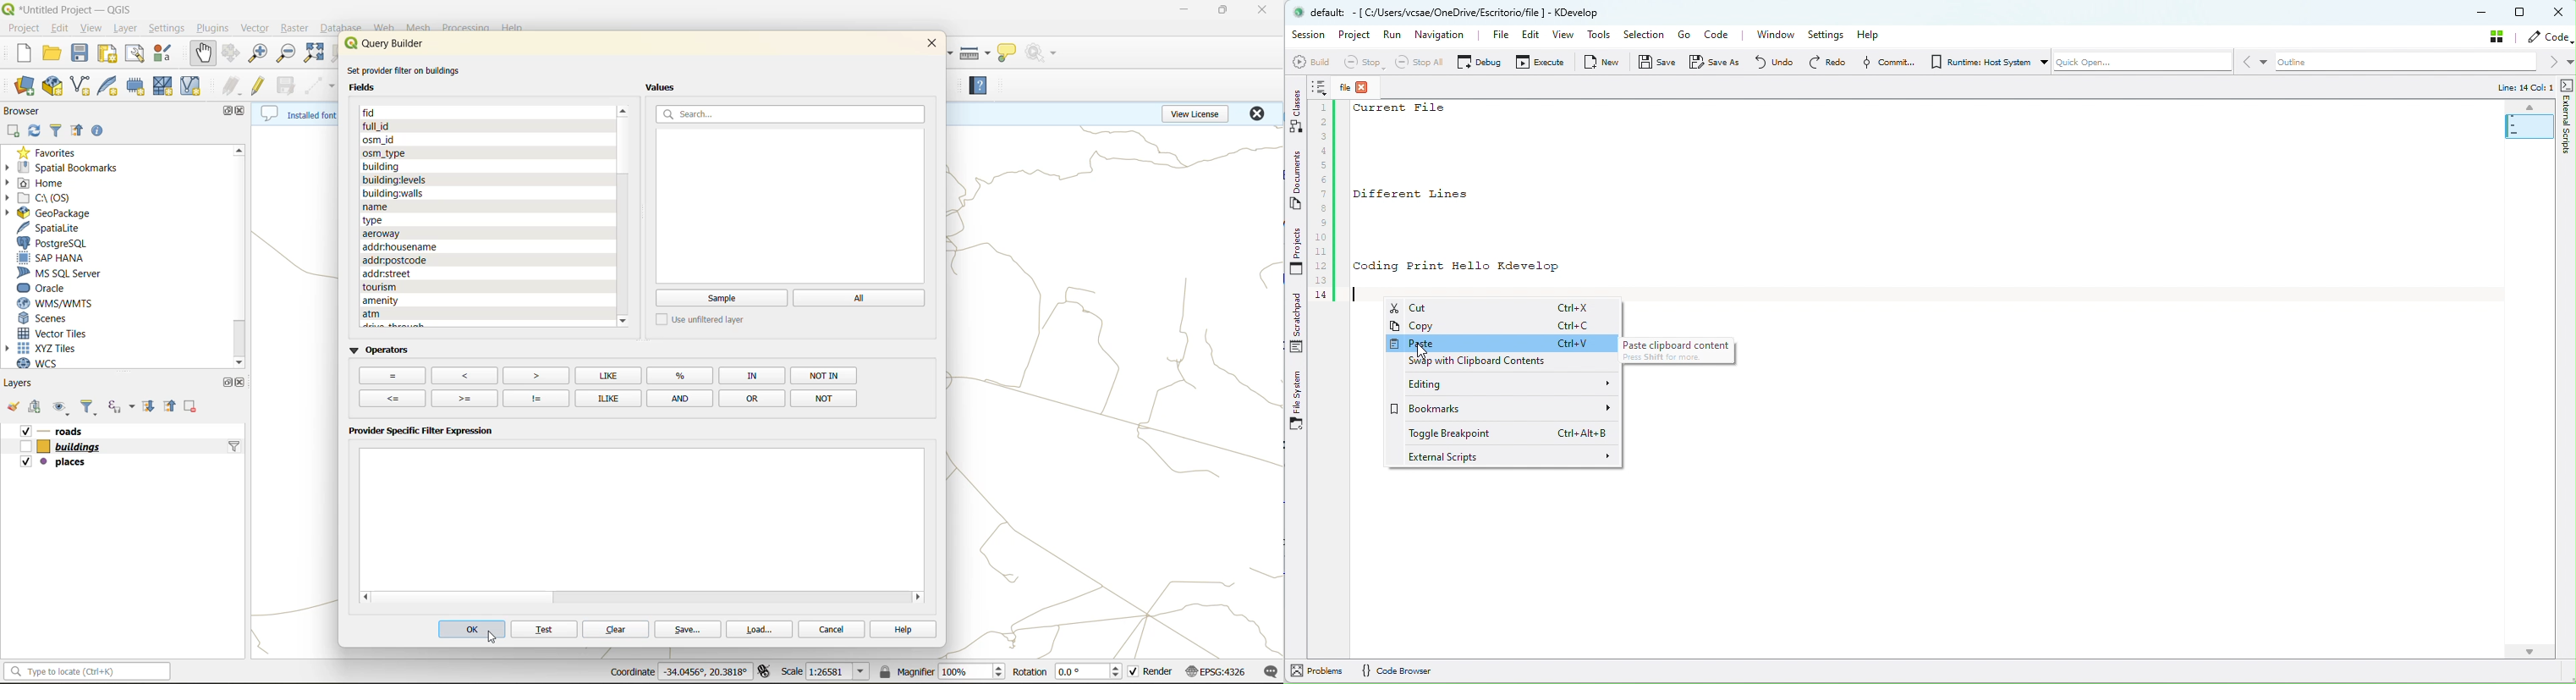  I want to click on view, so click(90, 28).